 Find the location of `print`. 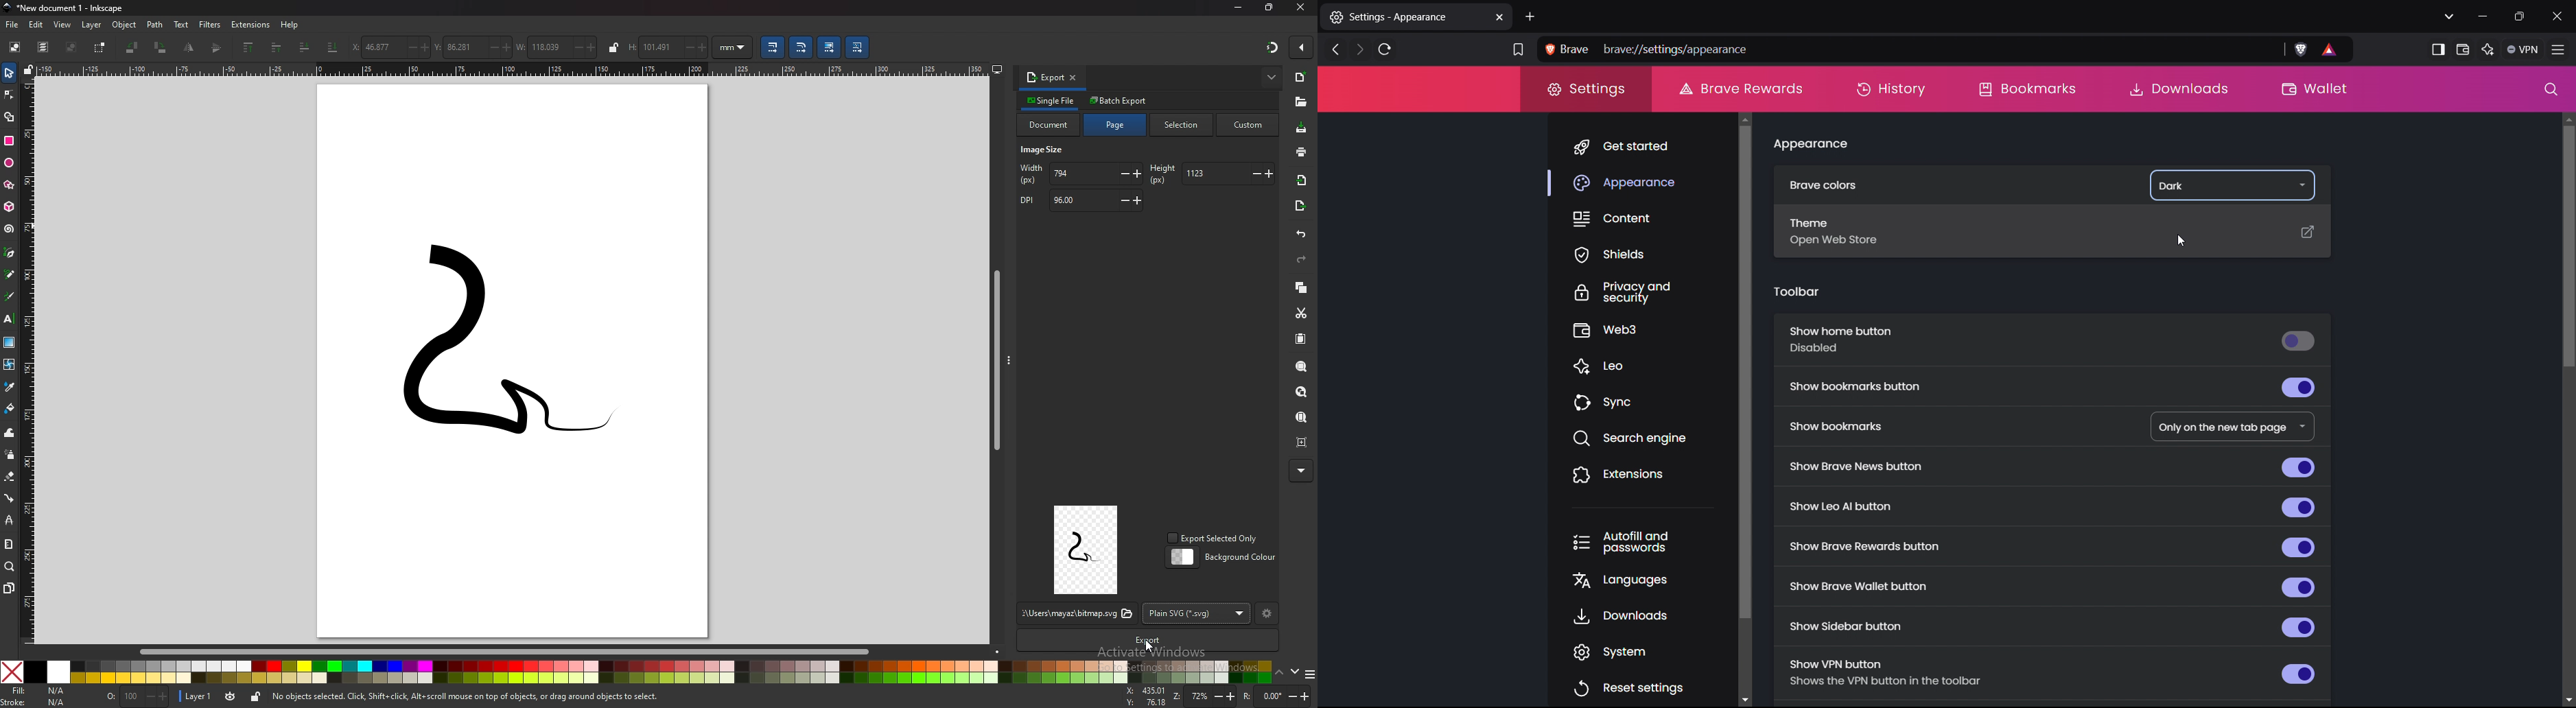

print is located at coordinates (1300, 151).